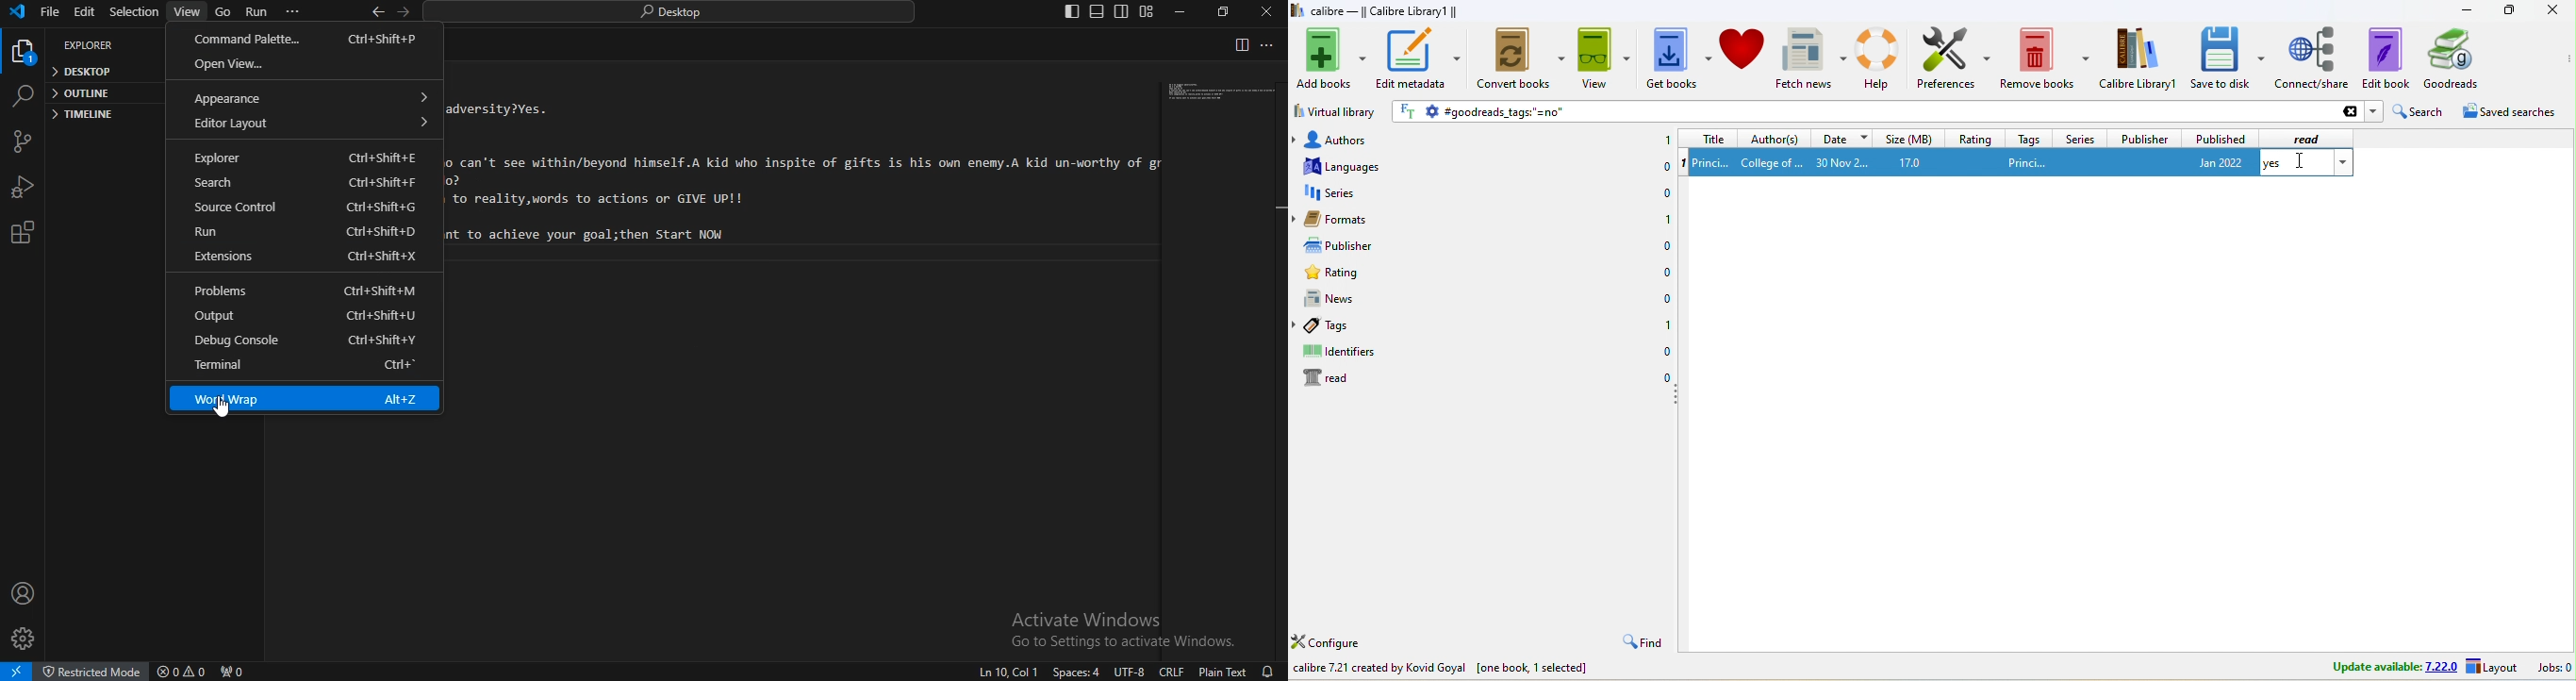 This screenshot has width=2576, height=700. What do you see at coordinates (1773, 163) in the screenshot?
I see `college of` at bounding box center [1773, 163].